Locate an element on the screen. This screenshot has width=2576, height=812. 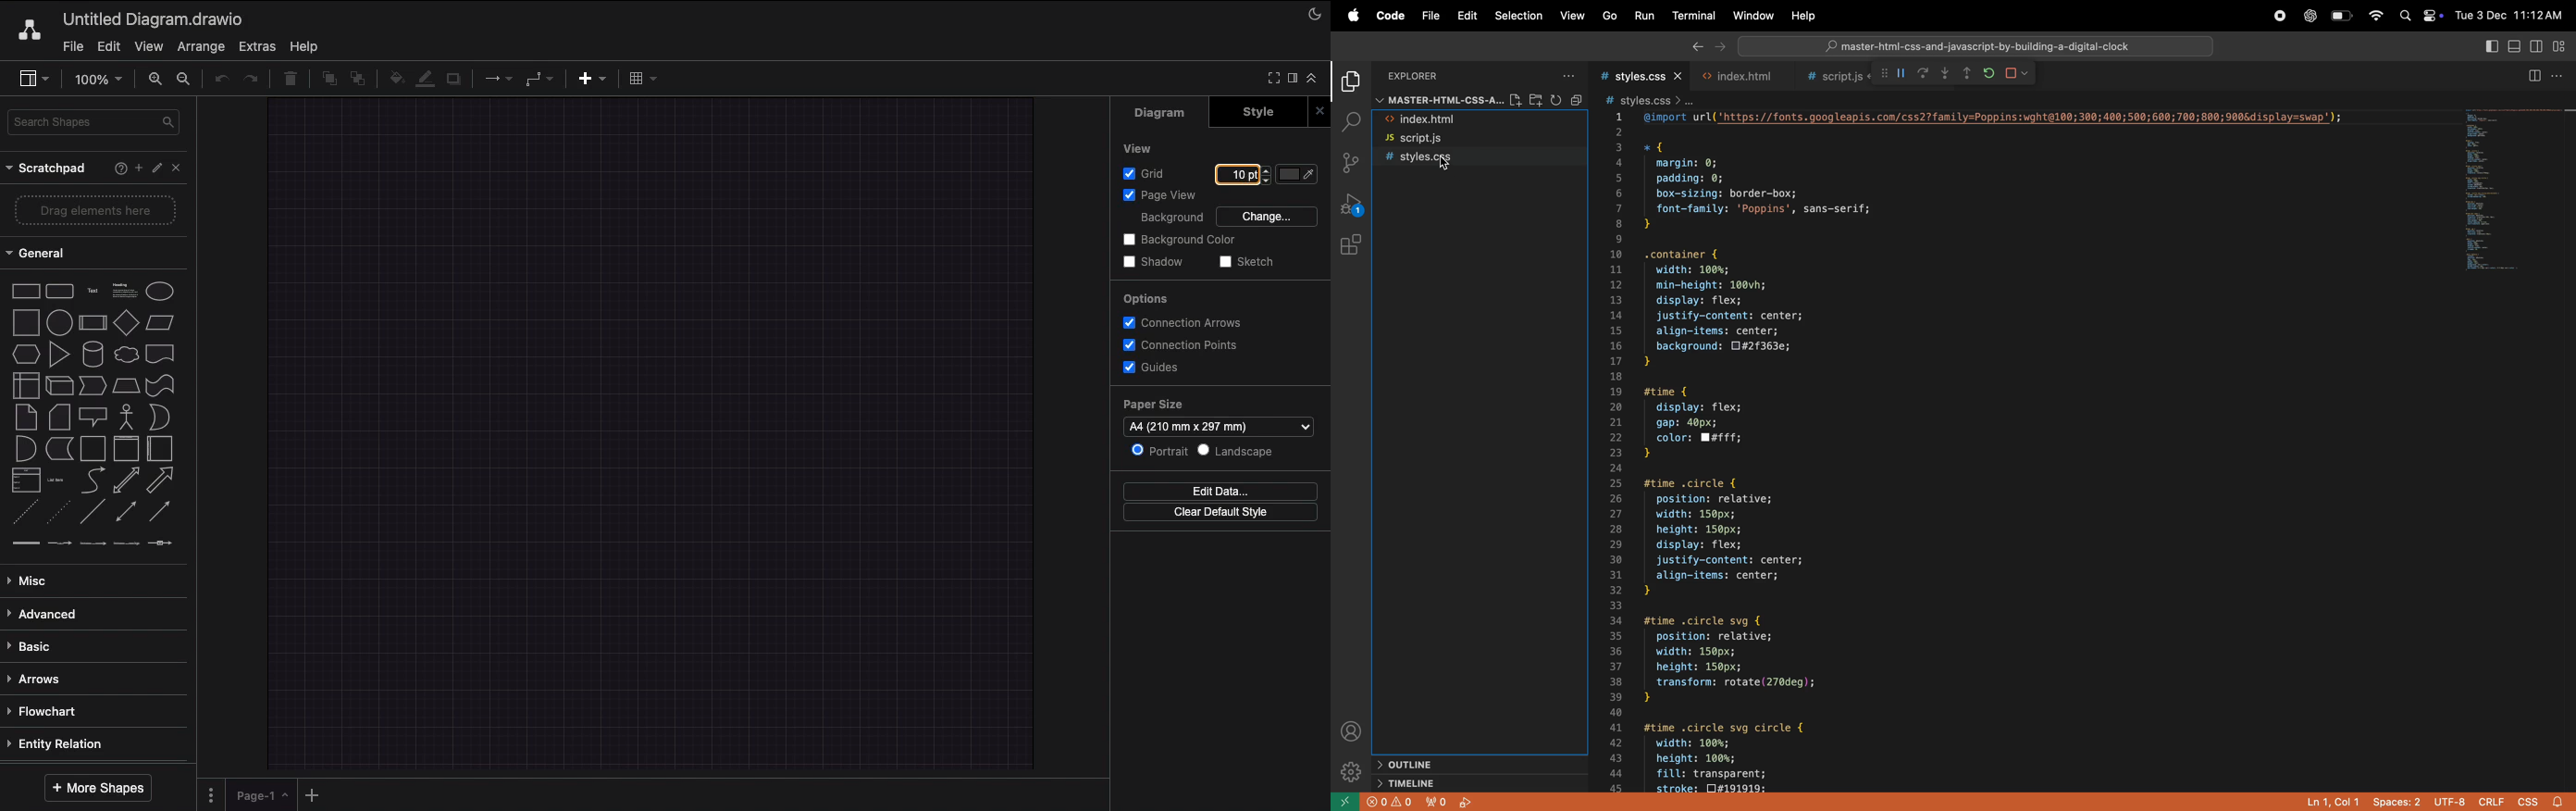
Move to back is located at coordinates (359, 81).